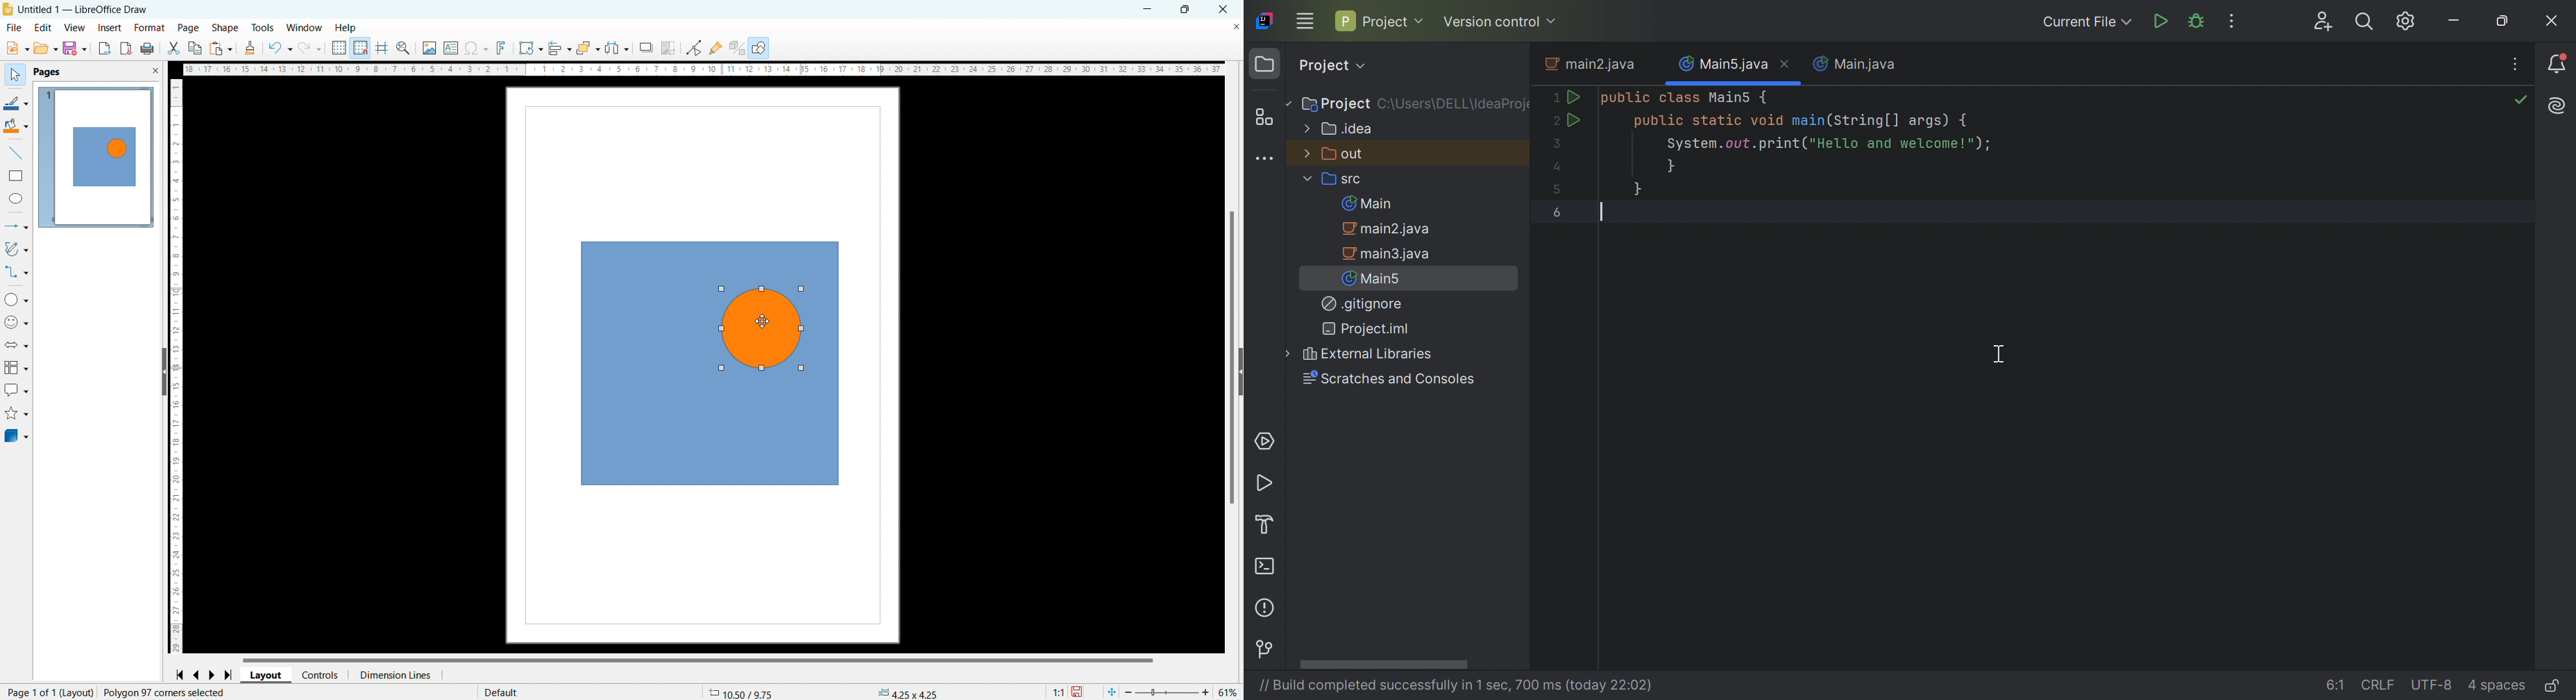  What do you see at coordinates (321, 675) in the screenshot?
I see `controls` at bounding box center [321, 675].